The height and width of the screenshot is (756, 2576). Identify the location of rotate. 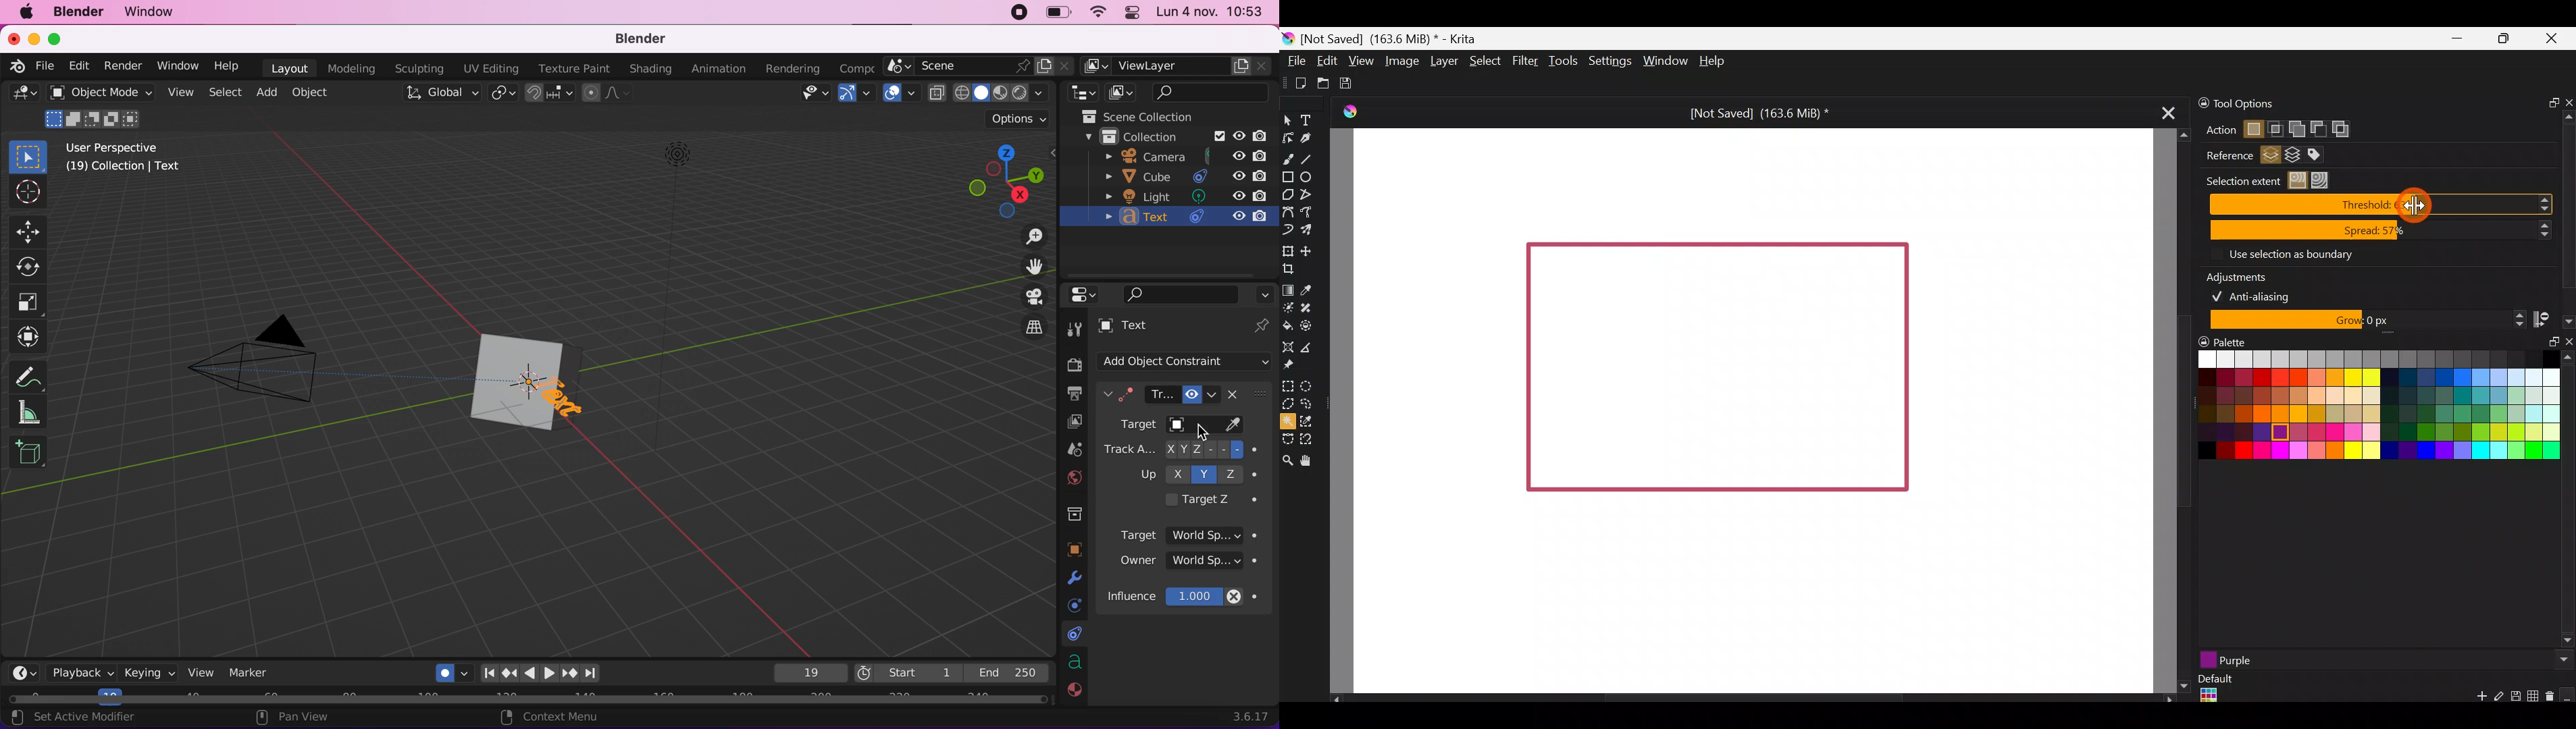
(29, 268).